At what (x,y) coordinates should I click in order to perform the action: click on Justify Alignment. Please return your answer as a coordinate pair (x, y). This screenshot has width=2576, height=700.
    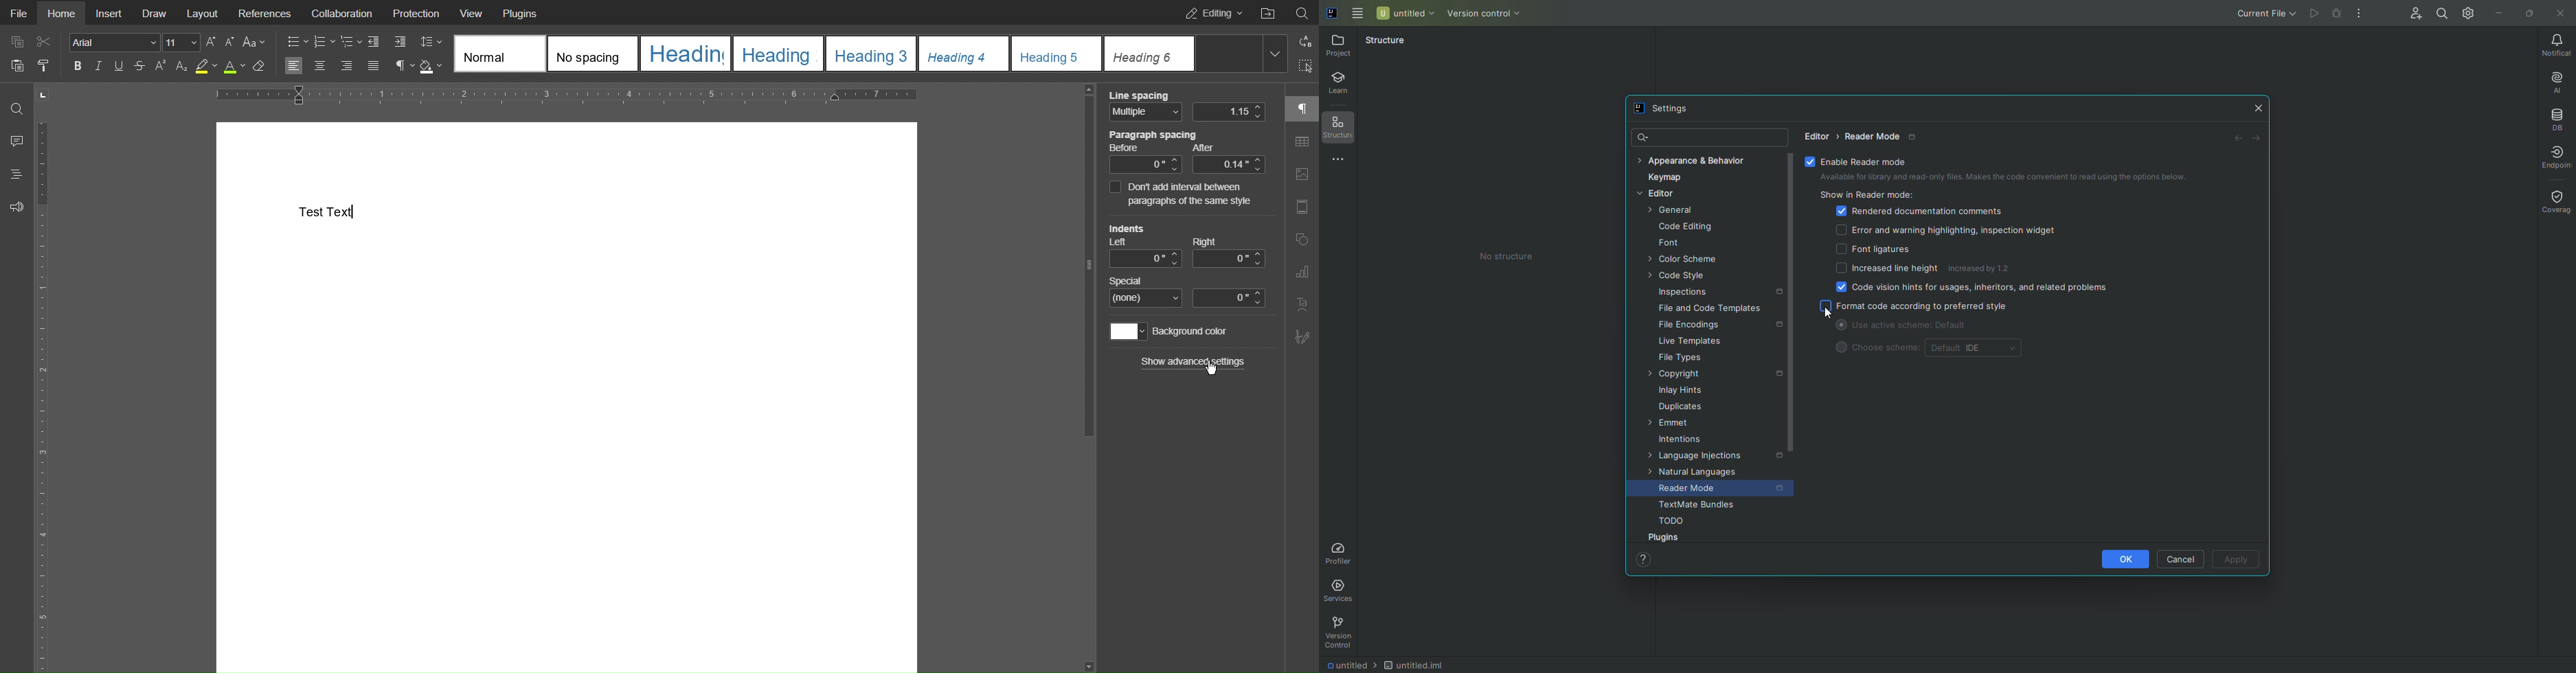
    Looking at the image, I should click on (372, 67).